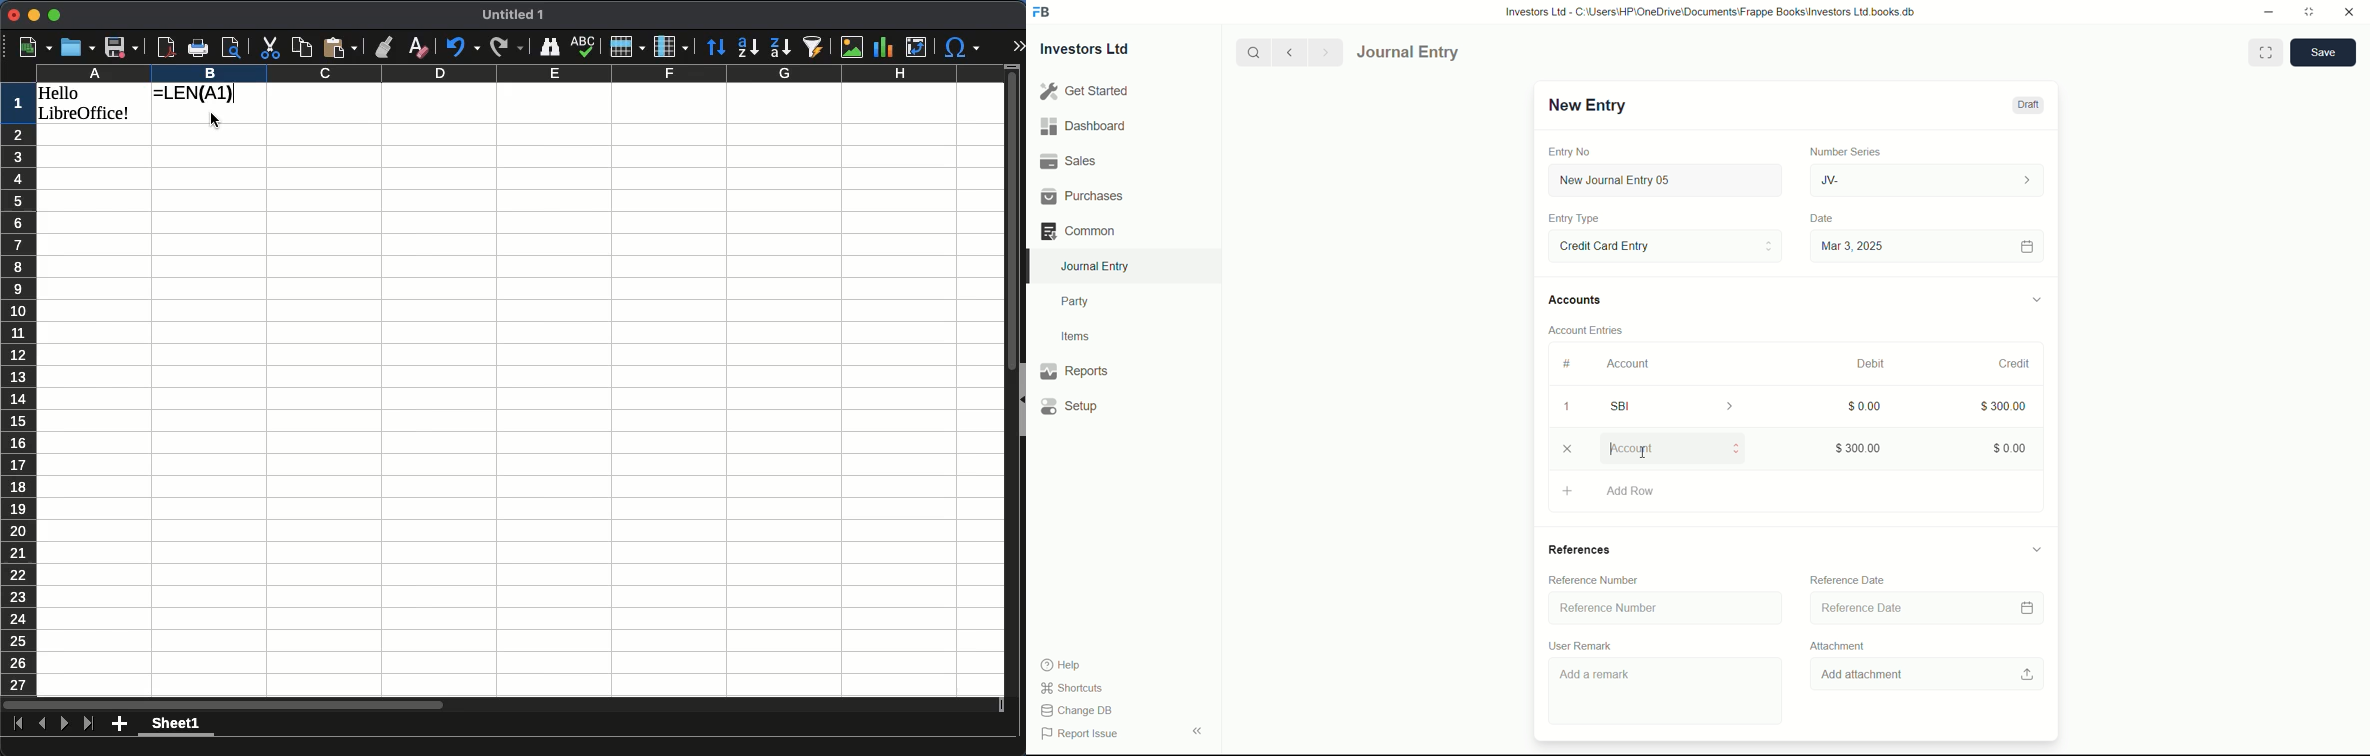  What do you see at coordinates (1858, 405) in the screenshot?
I see `$0.00` at bounding box center [1858, 405].